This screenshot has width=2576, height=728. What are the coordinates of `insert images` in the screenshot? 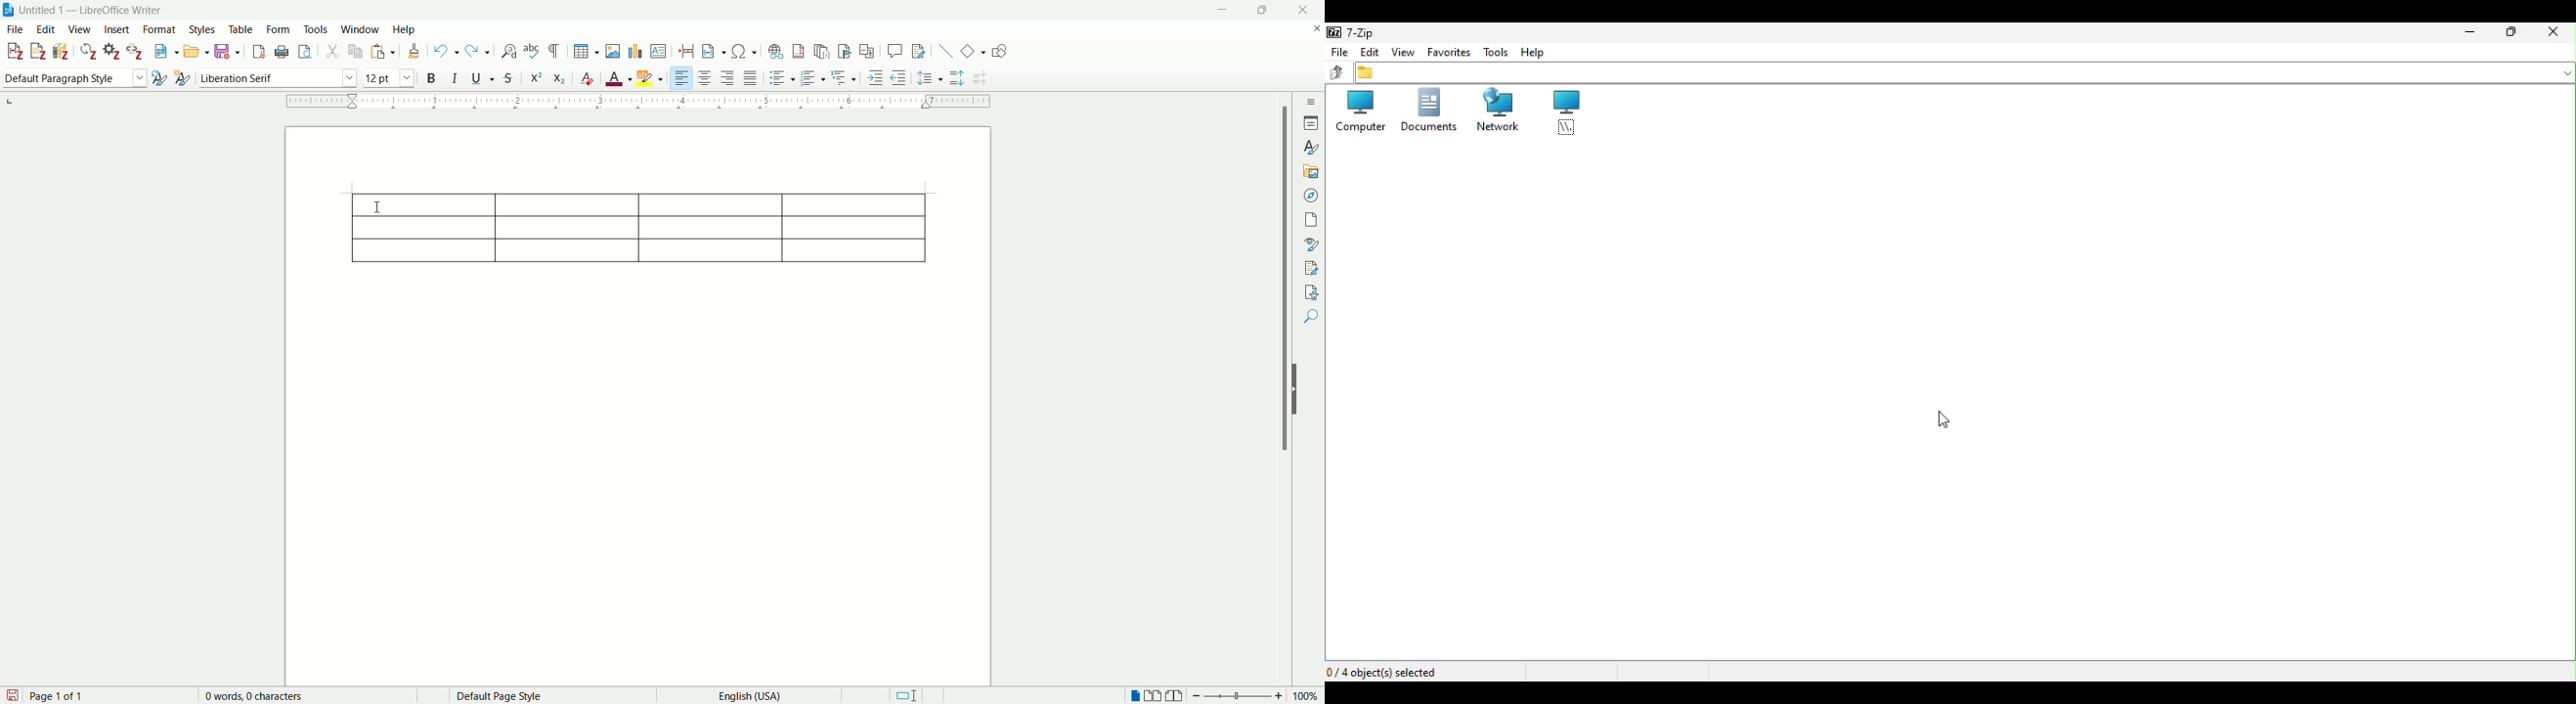 It's located at (612, 50).